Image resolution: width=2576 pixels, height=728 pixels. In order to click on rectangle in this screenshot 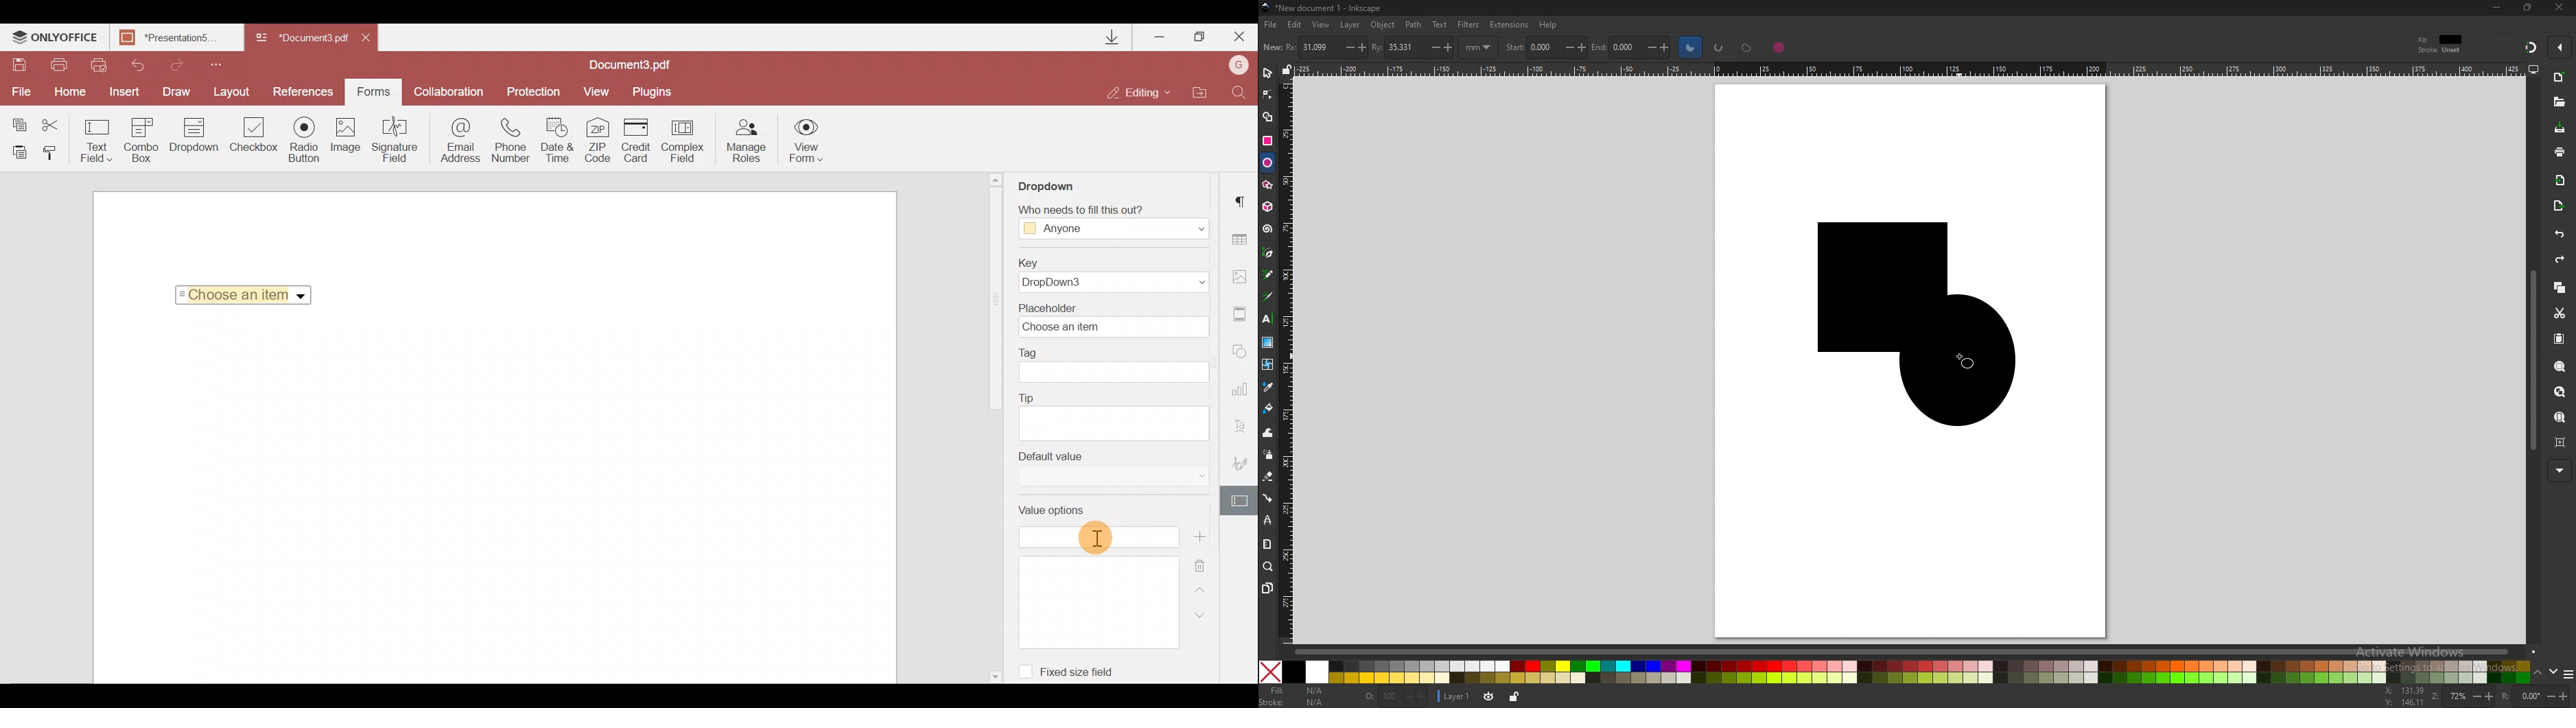, I will do `click(1268, 139)`.